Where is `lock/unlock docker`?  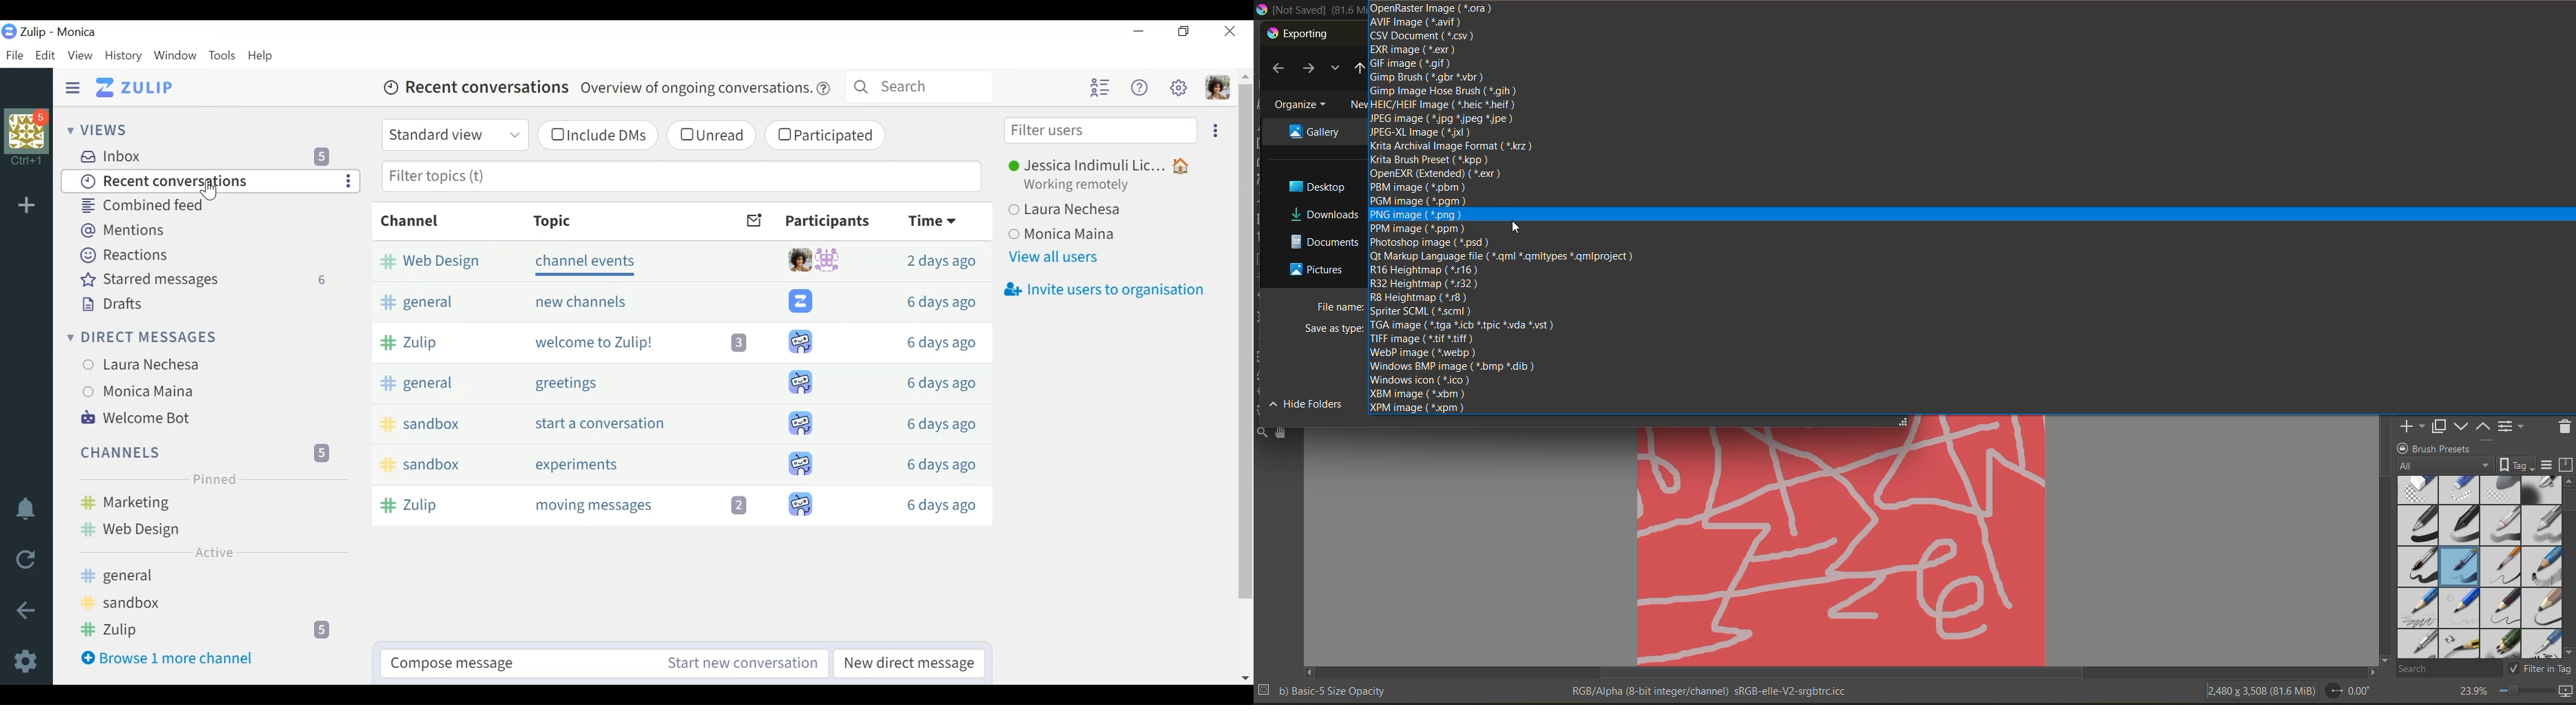 lock/unlock docker is located at coordinates (2404, 447).